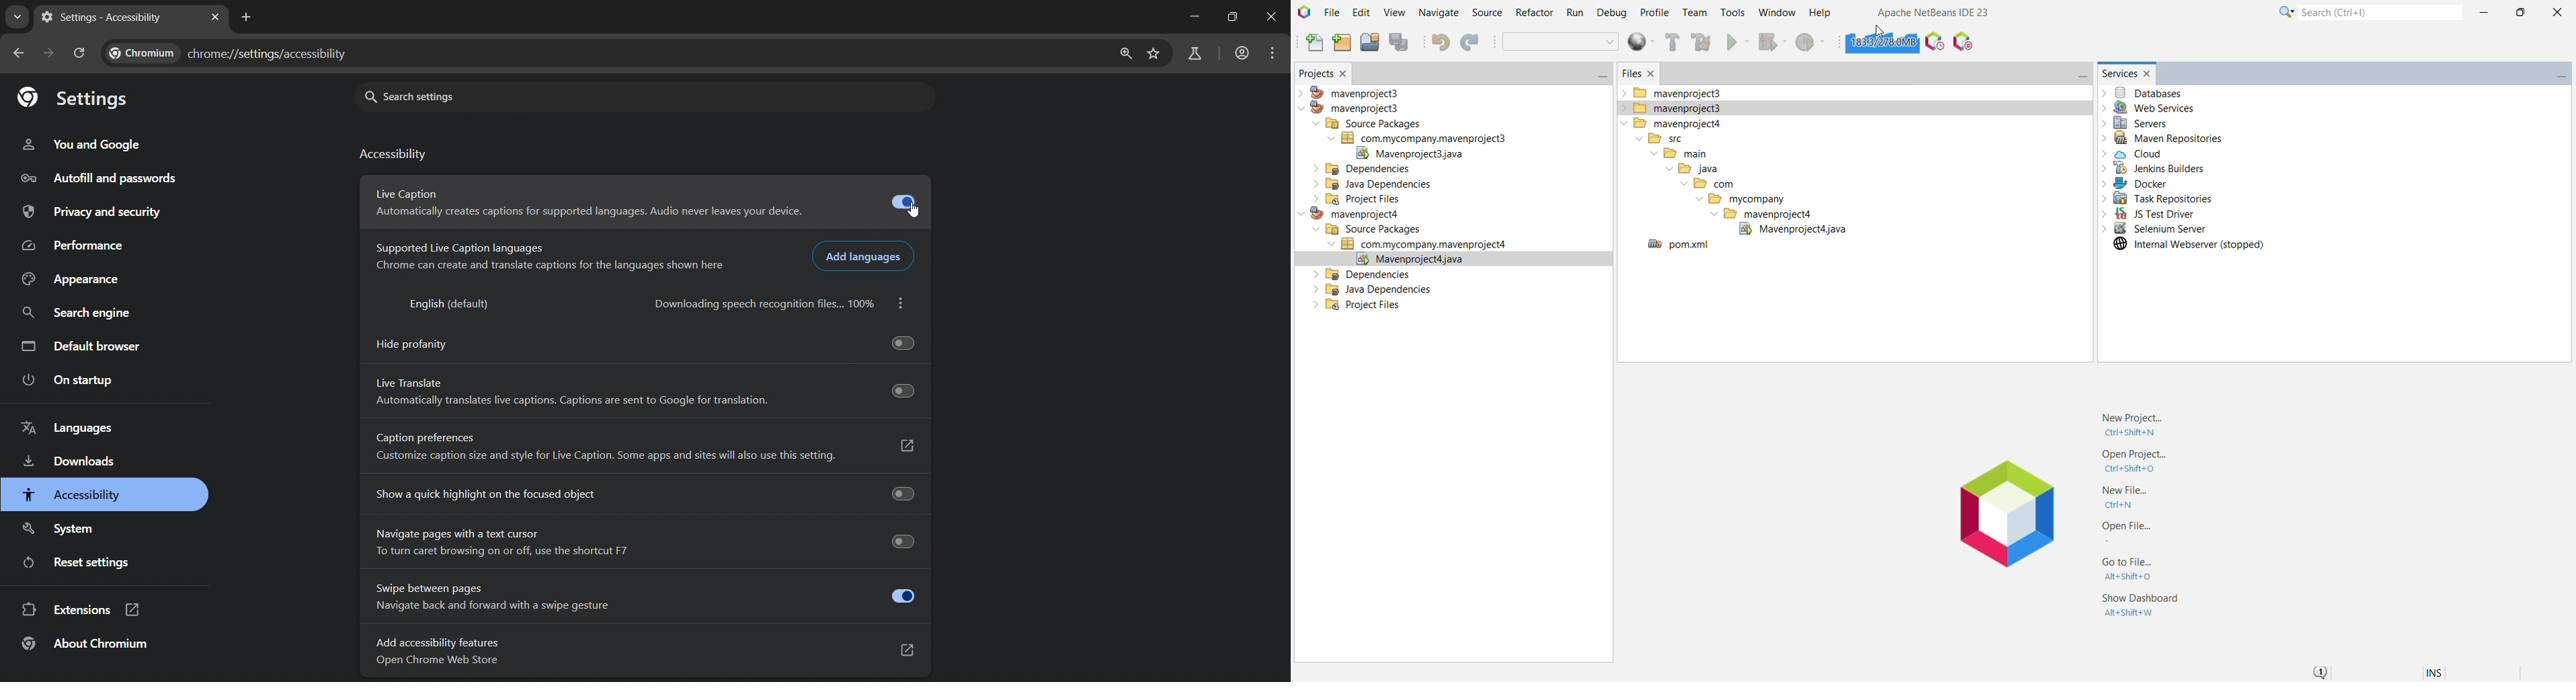 Image resolution: width=2576 pixels, height=700 pixels. I want to click on settings - accessibility, so click(112, 15).